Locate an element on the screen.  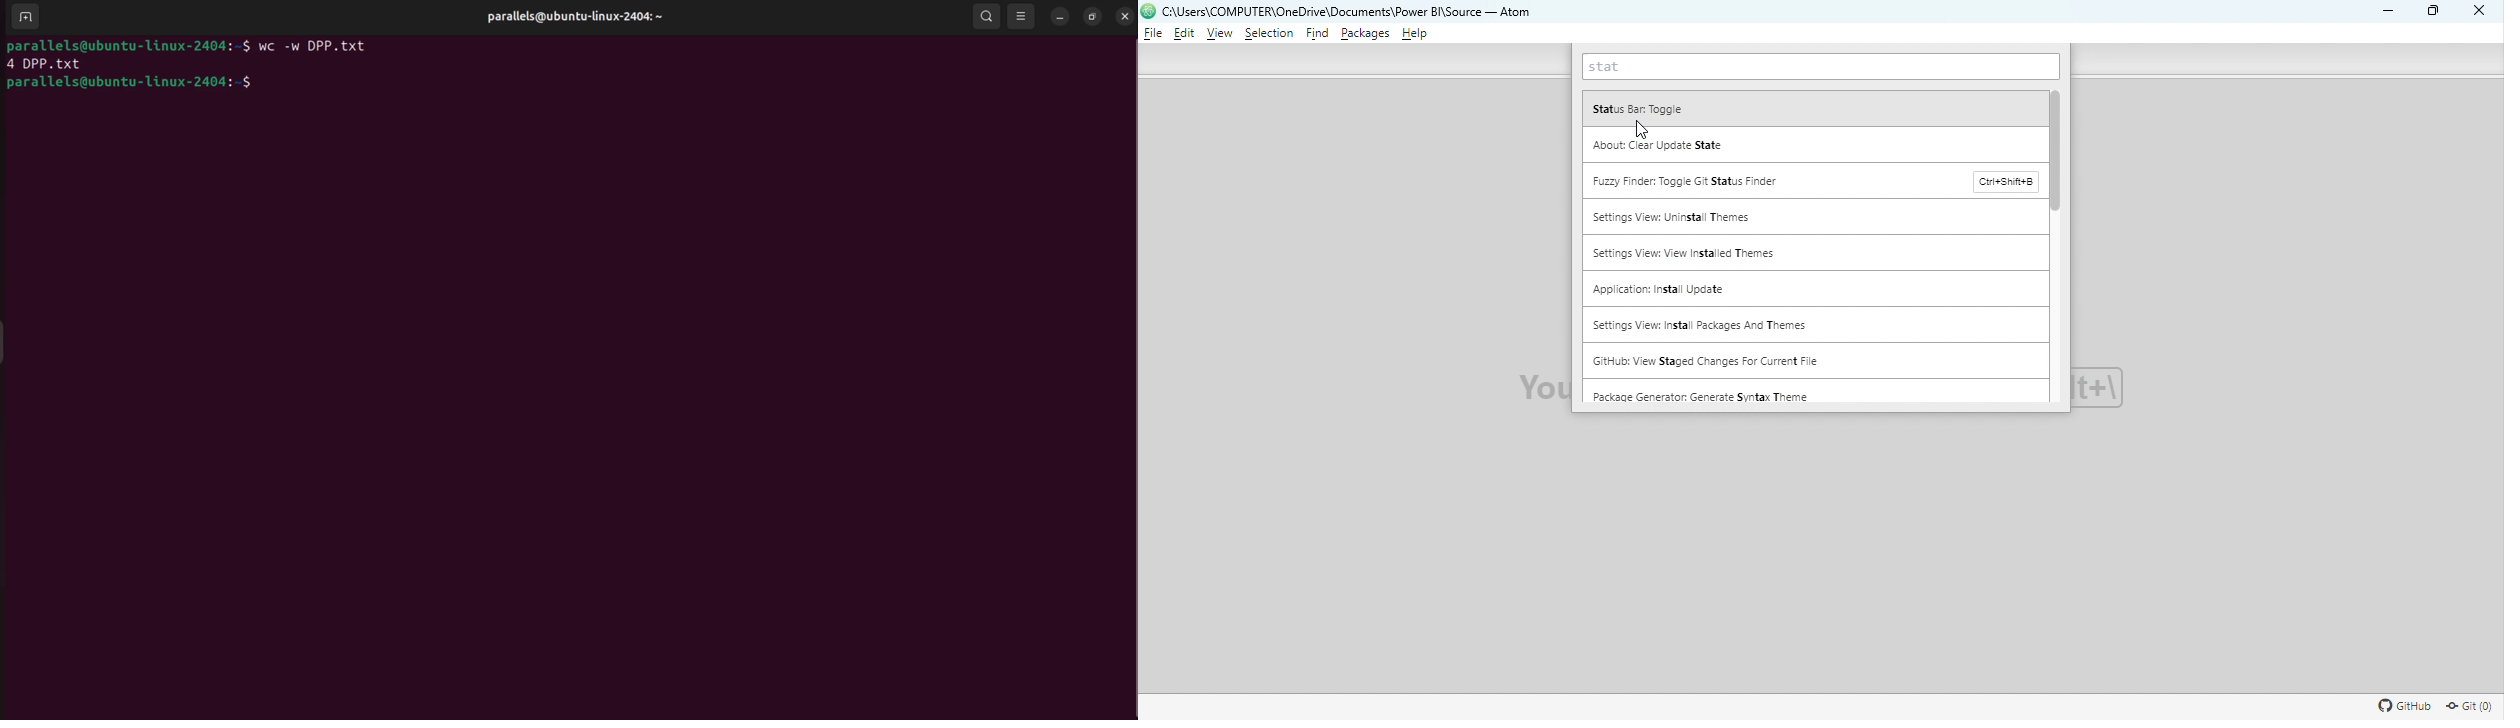
GitHub is located at coordinates (2402, 708).